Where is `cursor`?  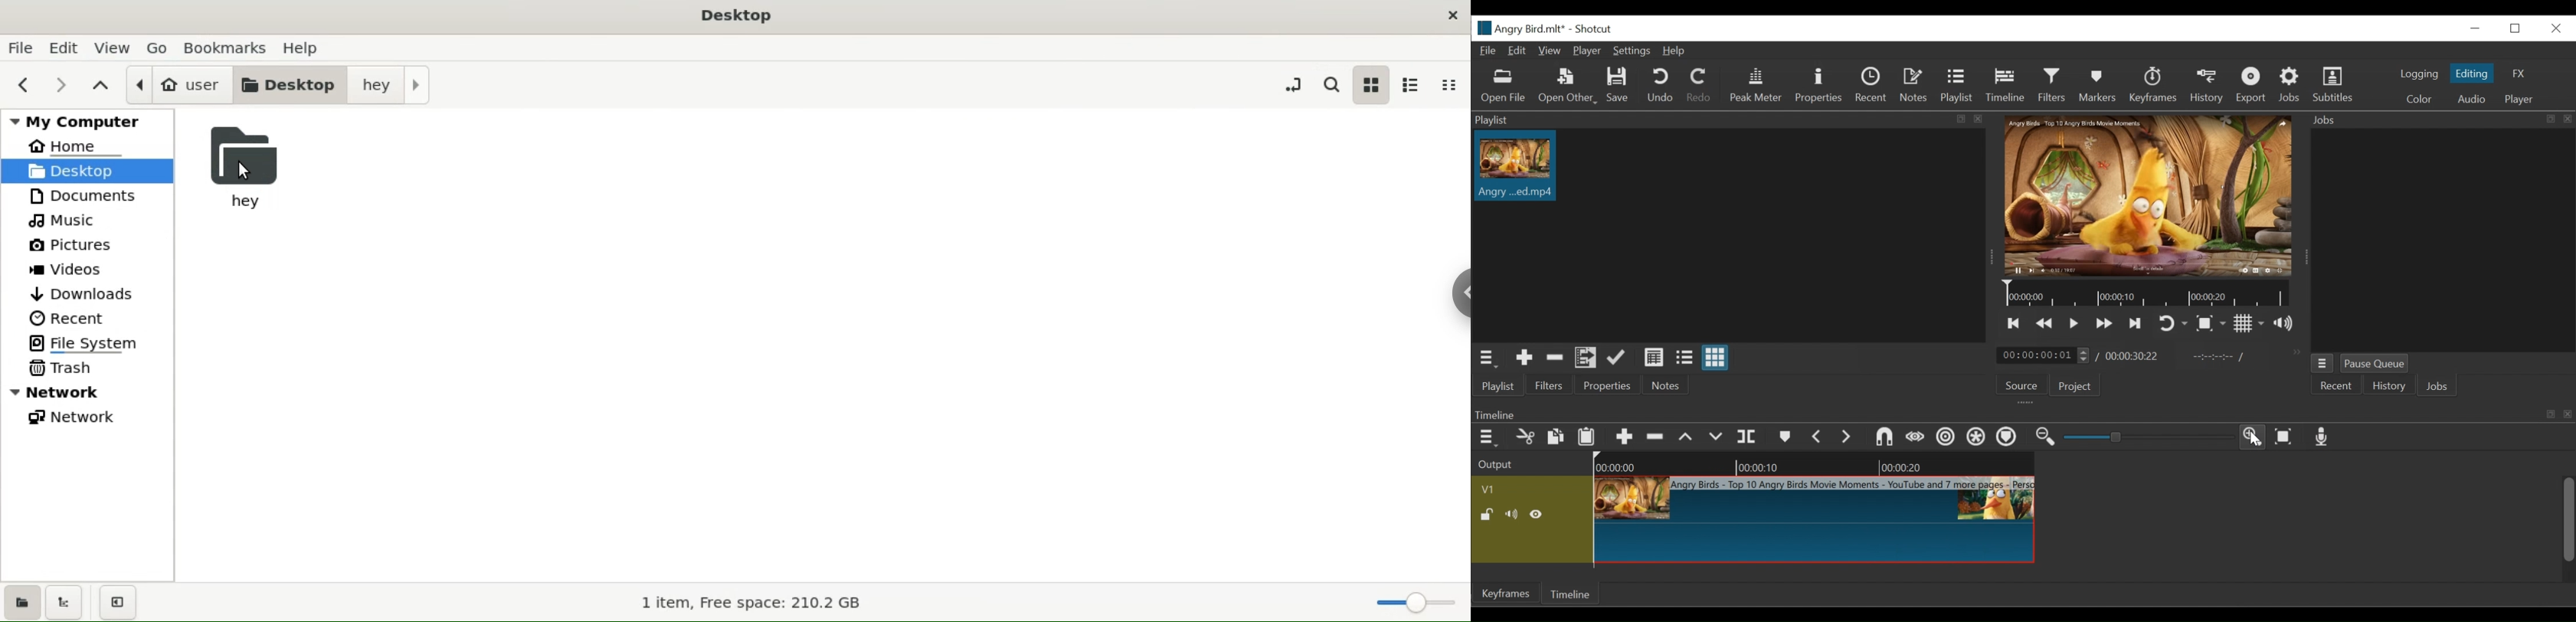
cursor is located at coordinates (2260, 442).